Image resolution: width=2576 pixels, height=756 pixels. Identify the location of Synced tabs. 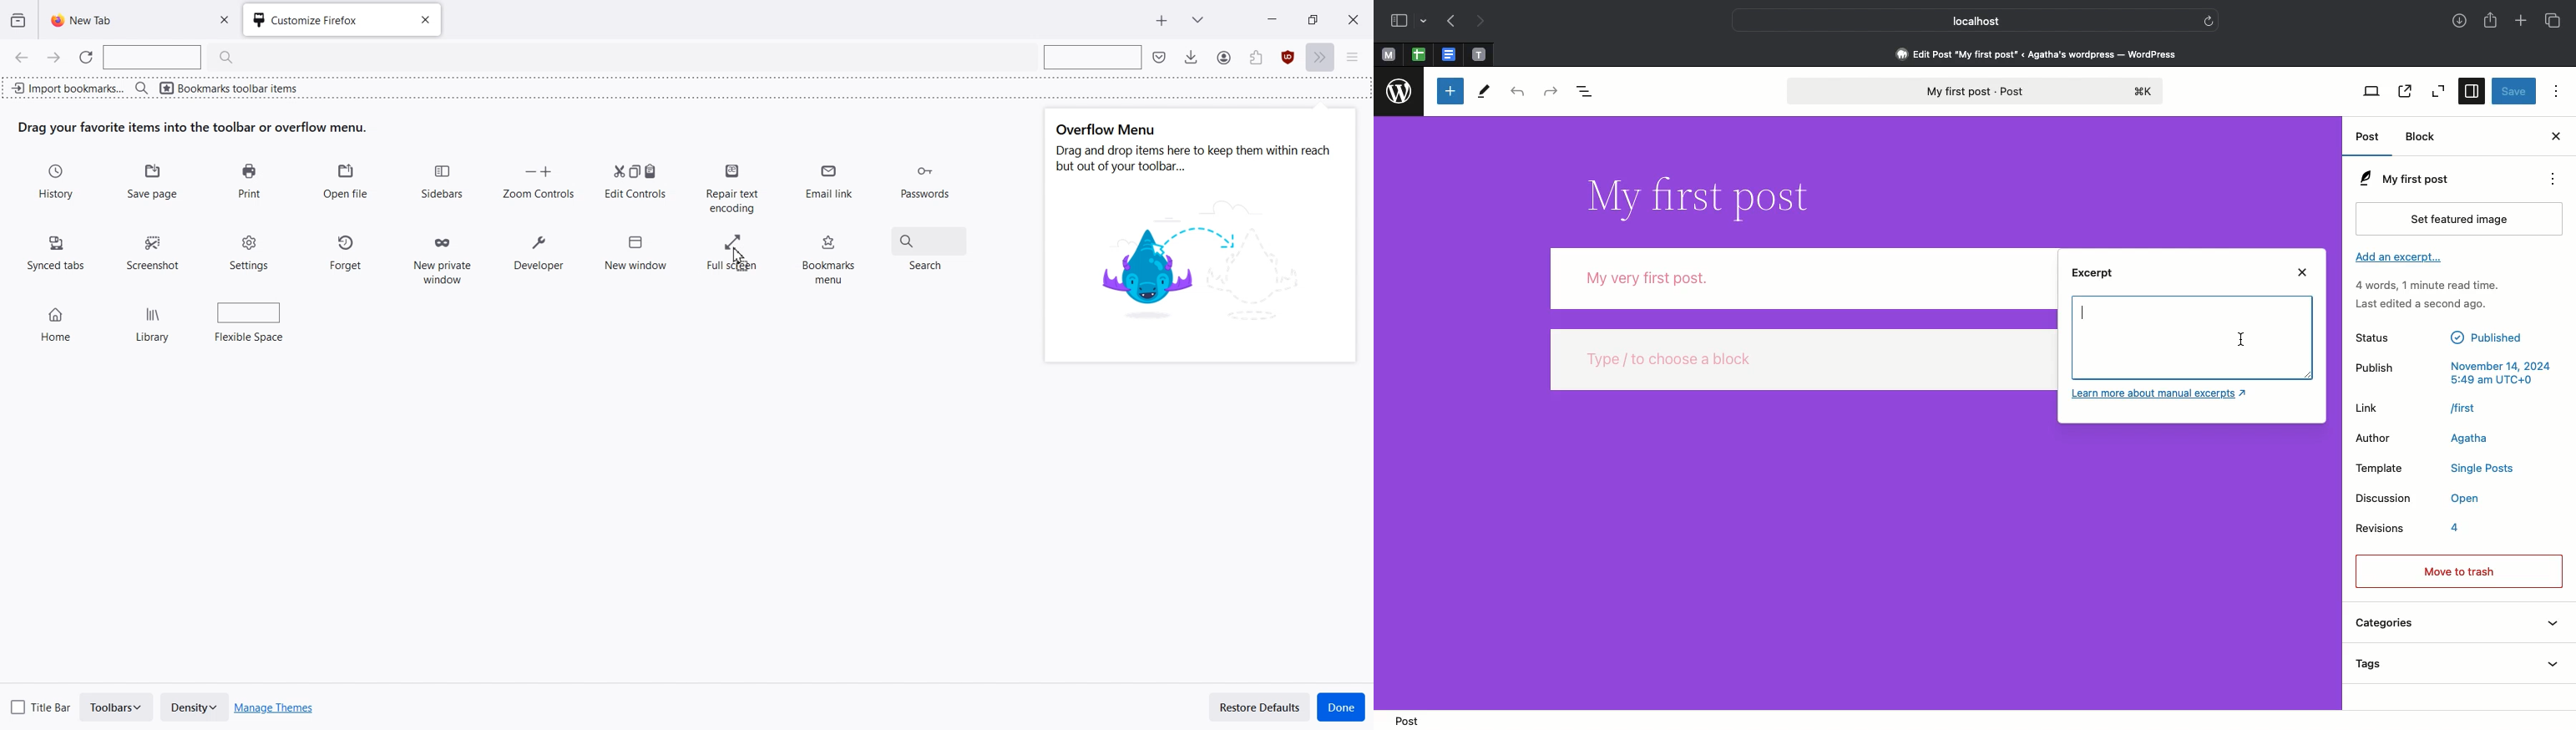
(57, 250).